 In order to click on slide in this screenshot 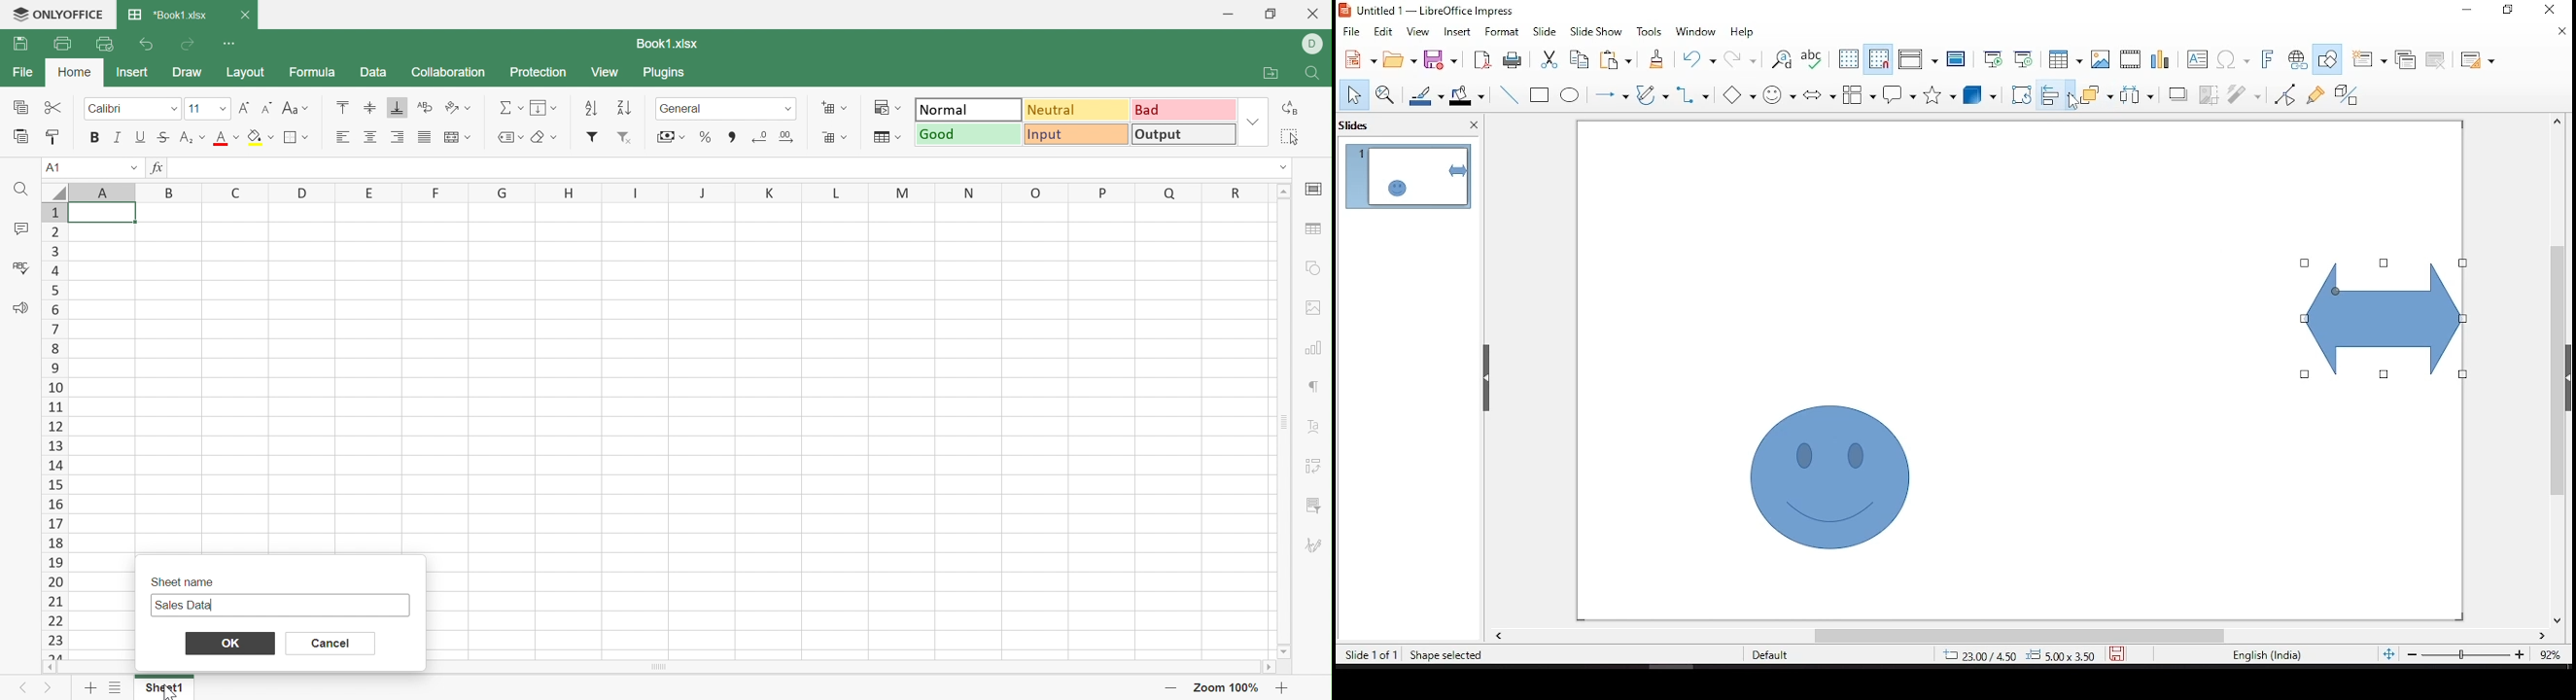, I will do `click(1545, 31)`.